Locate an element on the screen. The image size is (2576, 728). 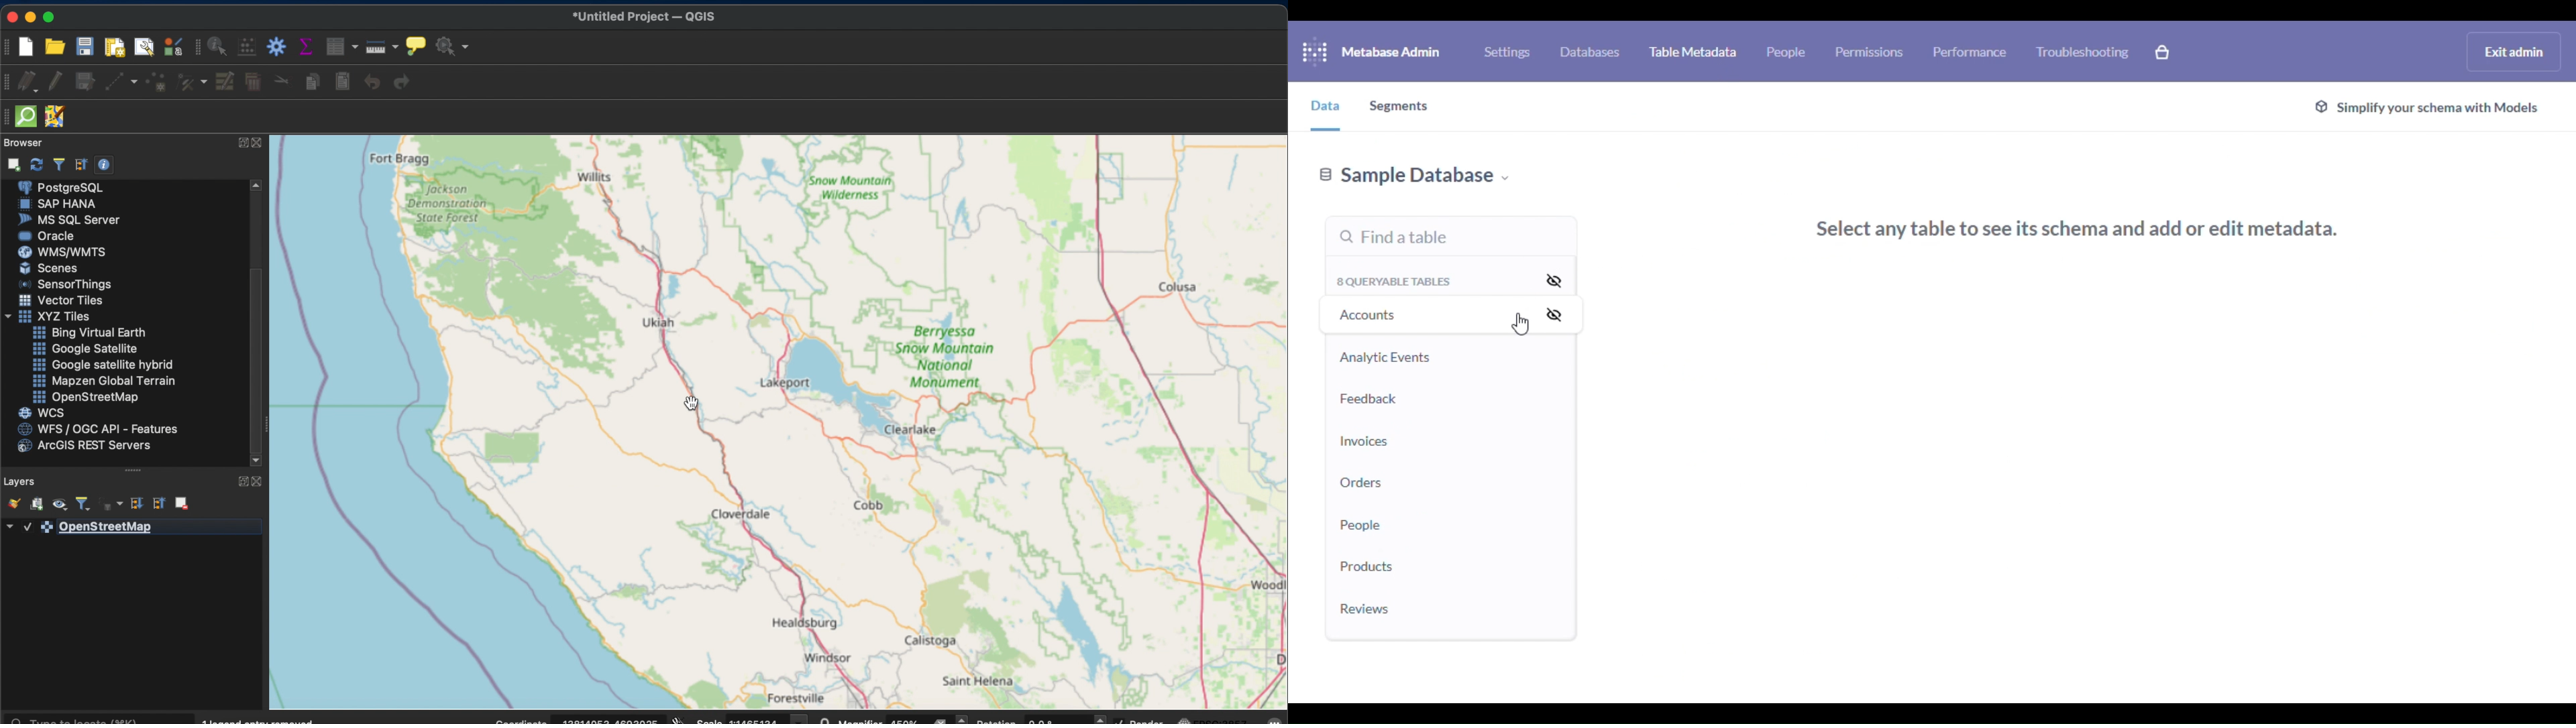
segments is located at coordinates (1400, 108).